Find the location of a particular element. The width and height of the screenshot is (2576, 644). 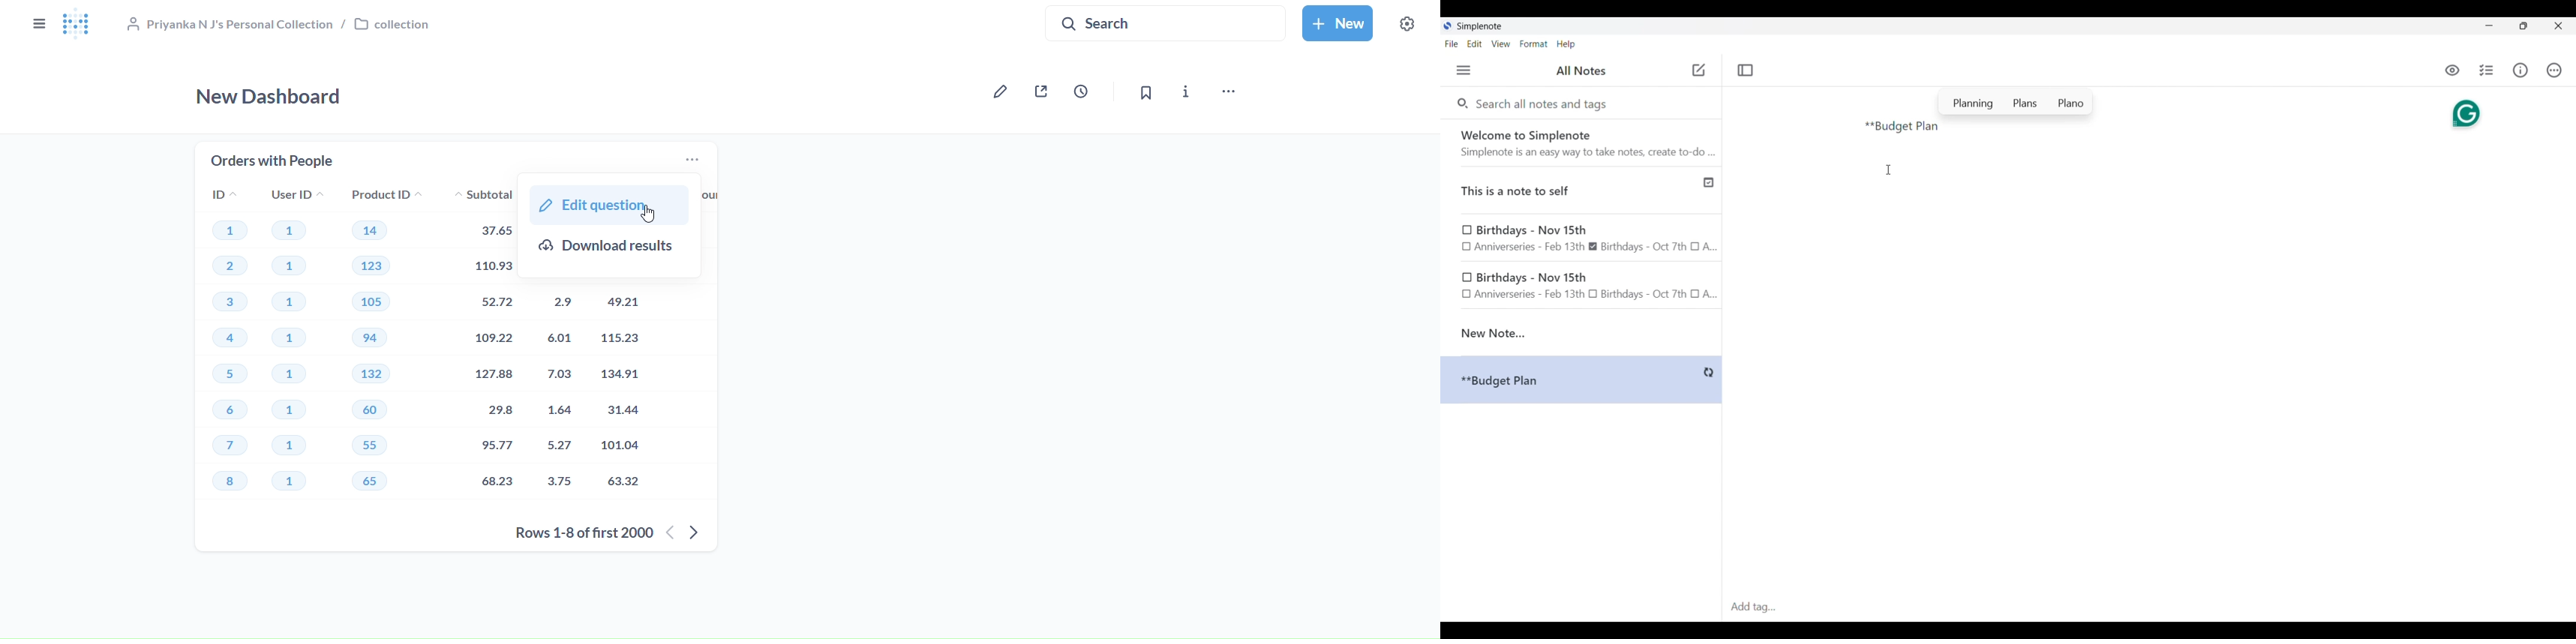

Click to add new note is located at coordinates (1699, 70).